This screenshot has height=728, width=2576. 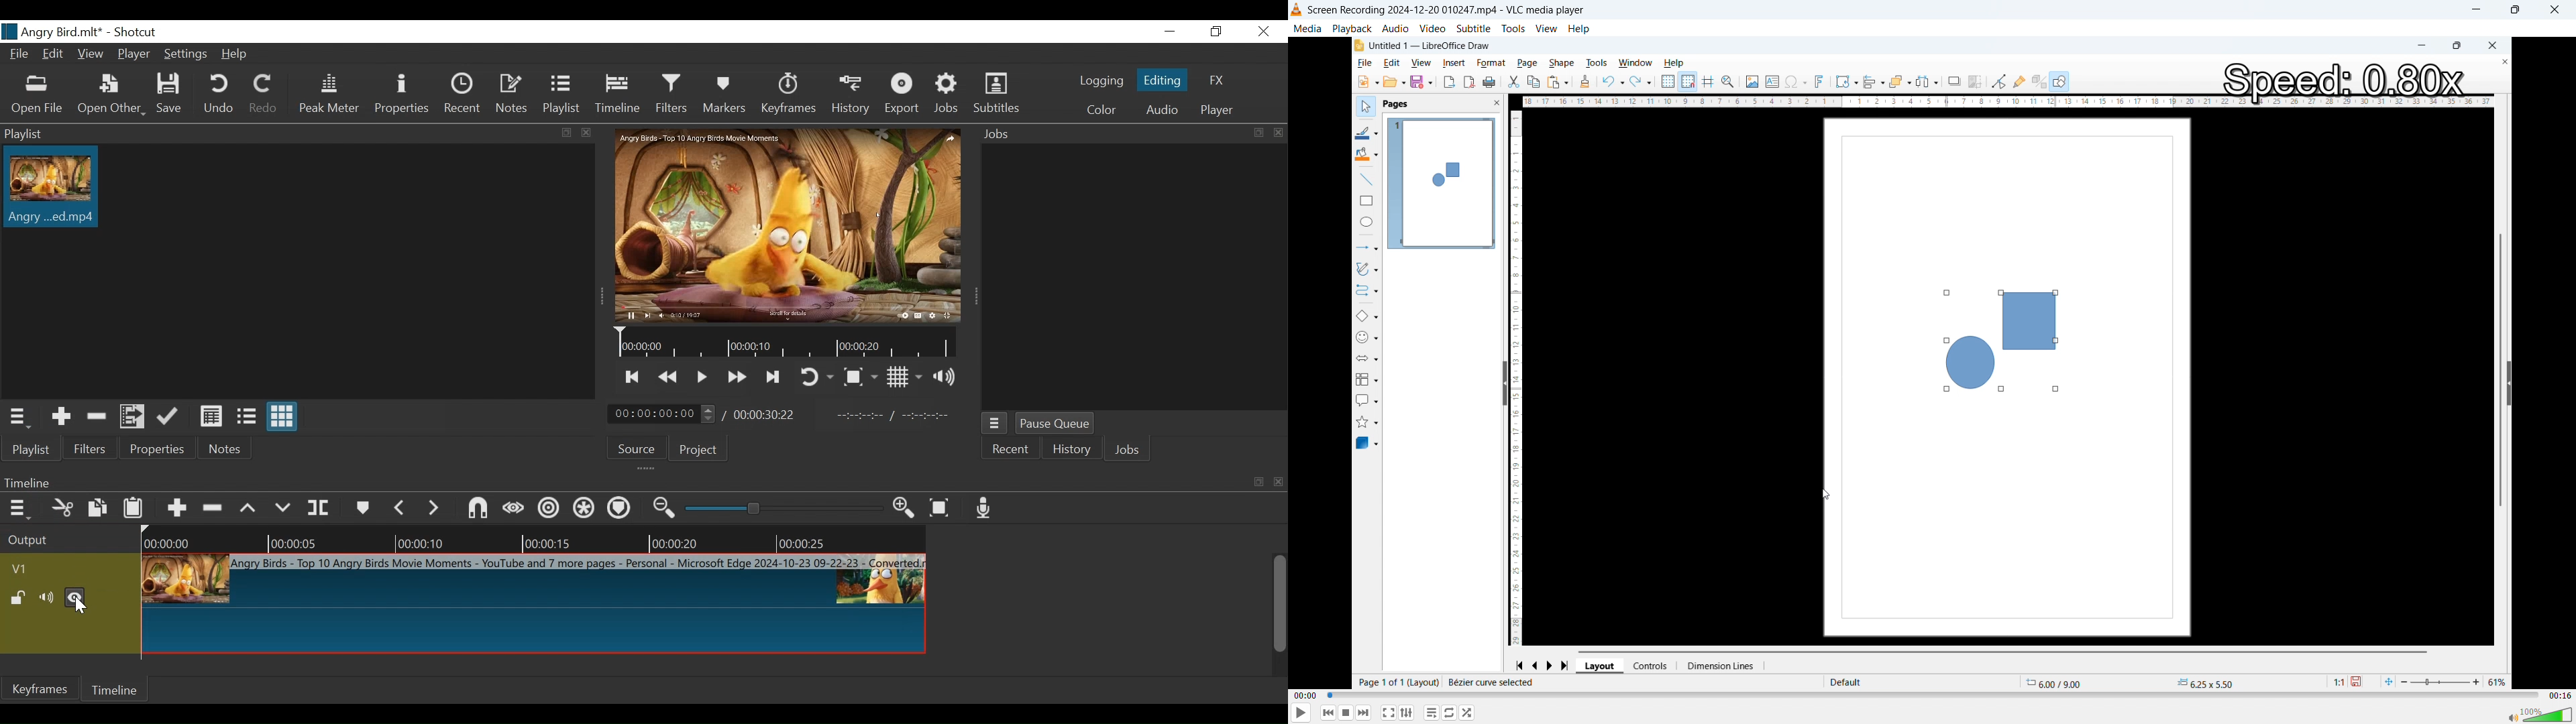 I want to click on Show advanced settings , so click(x=1406, y=713).